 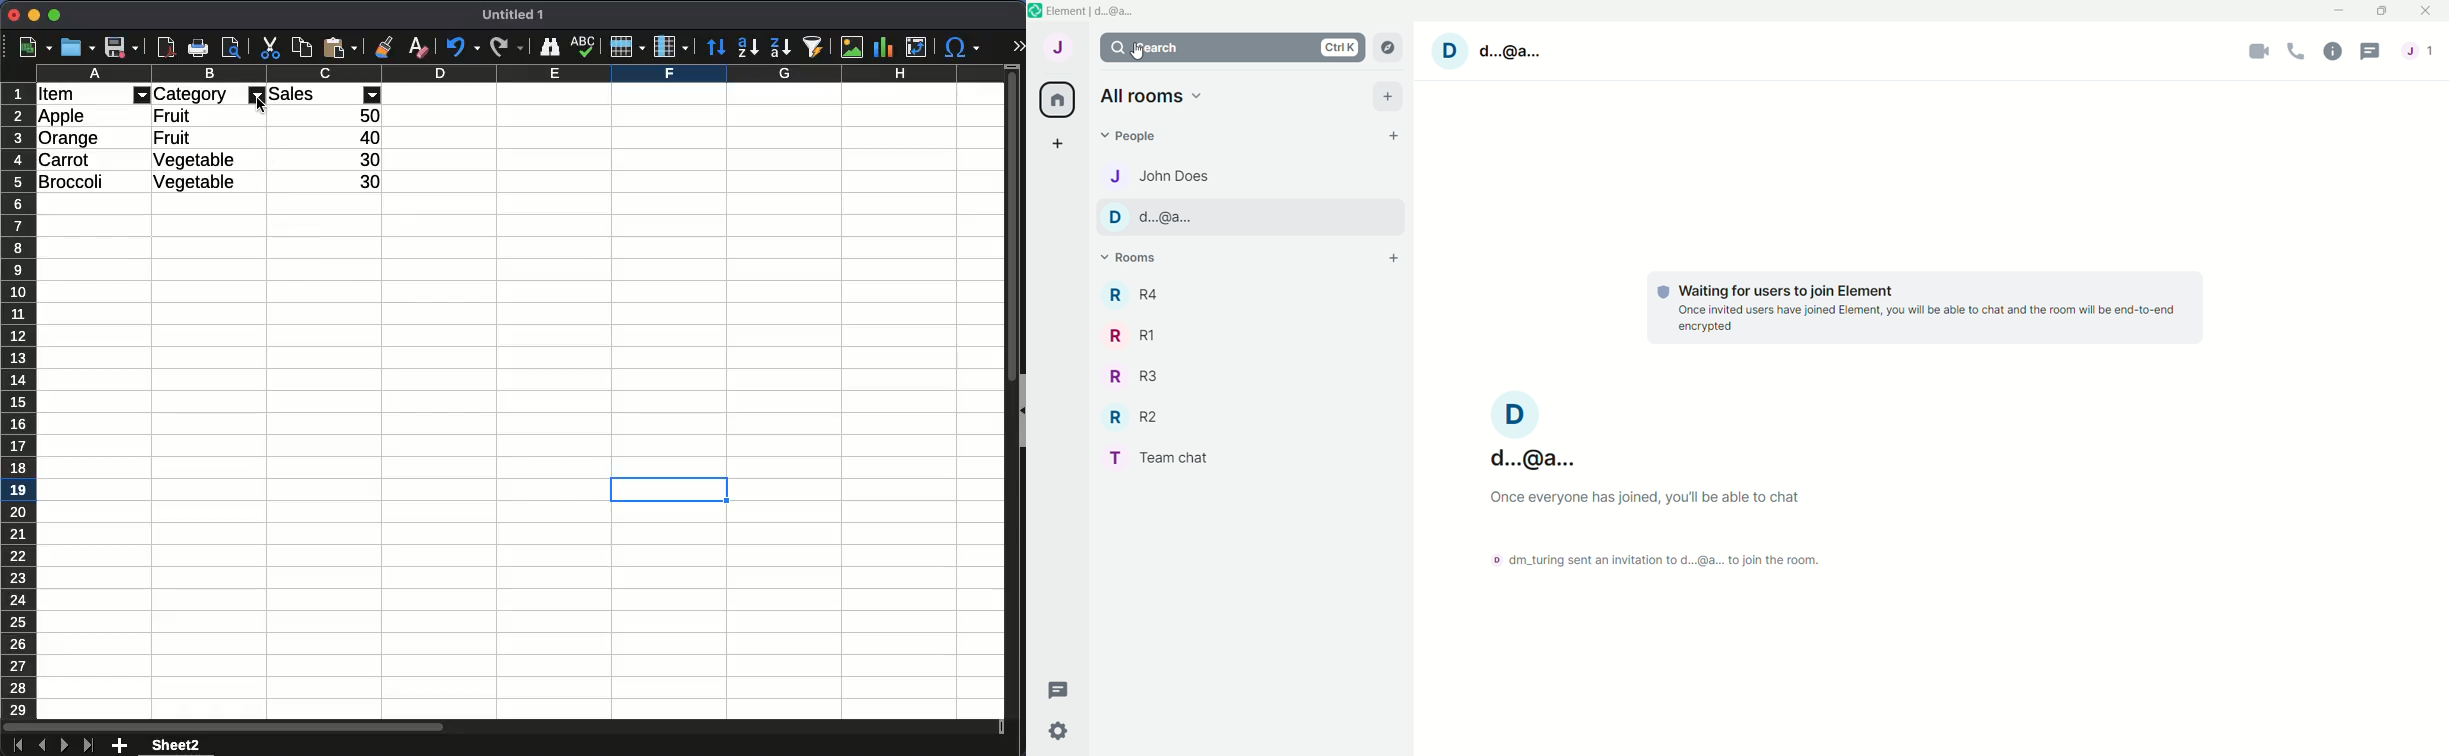 What do you see at coordinates (1016, 45) in the screenshot?
I see `expand` at bounding box center [1016, 45].